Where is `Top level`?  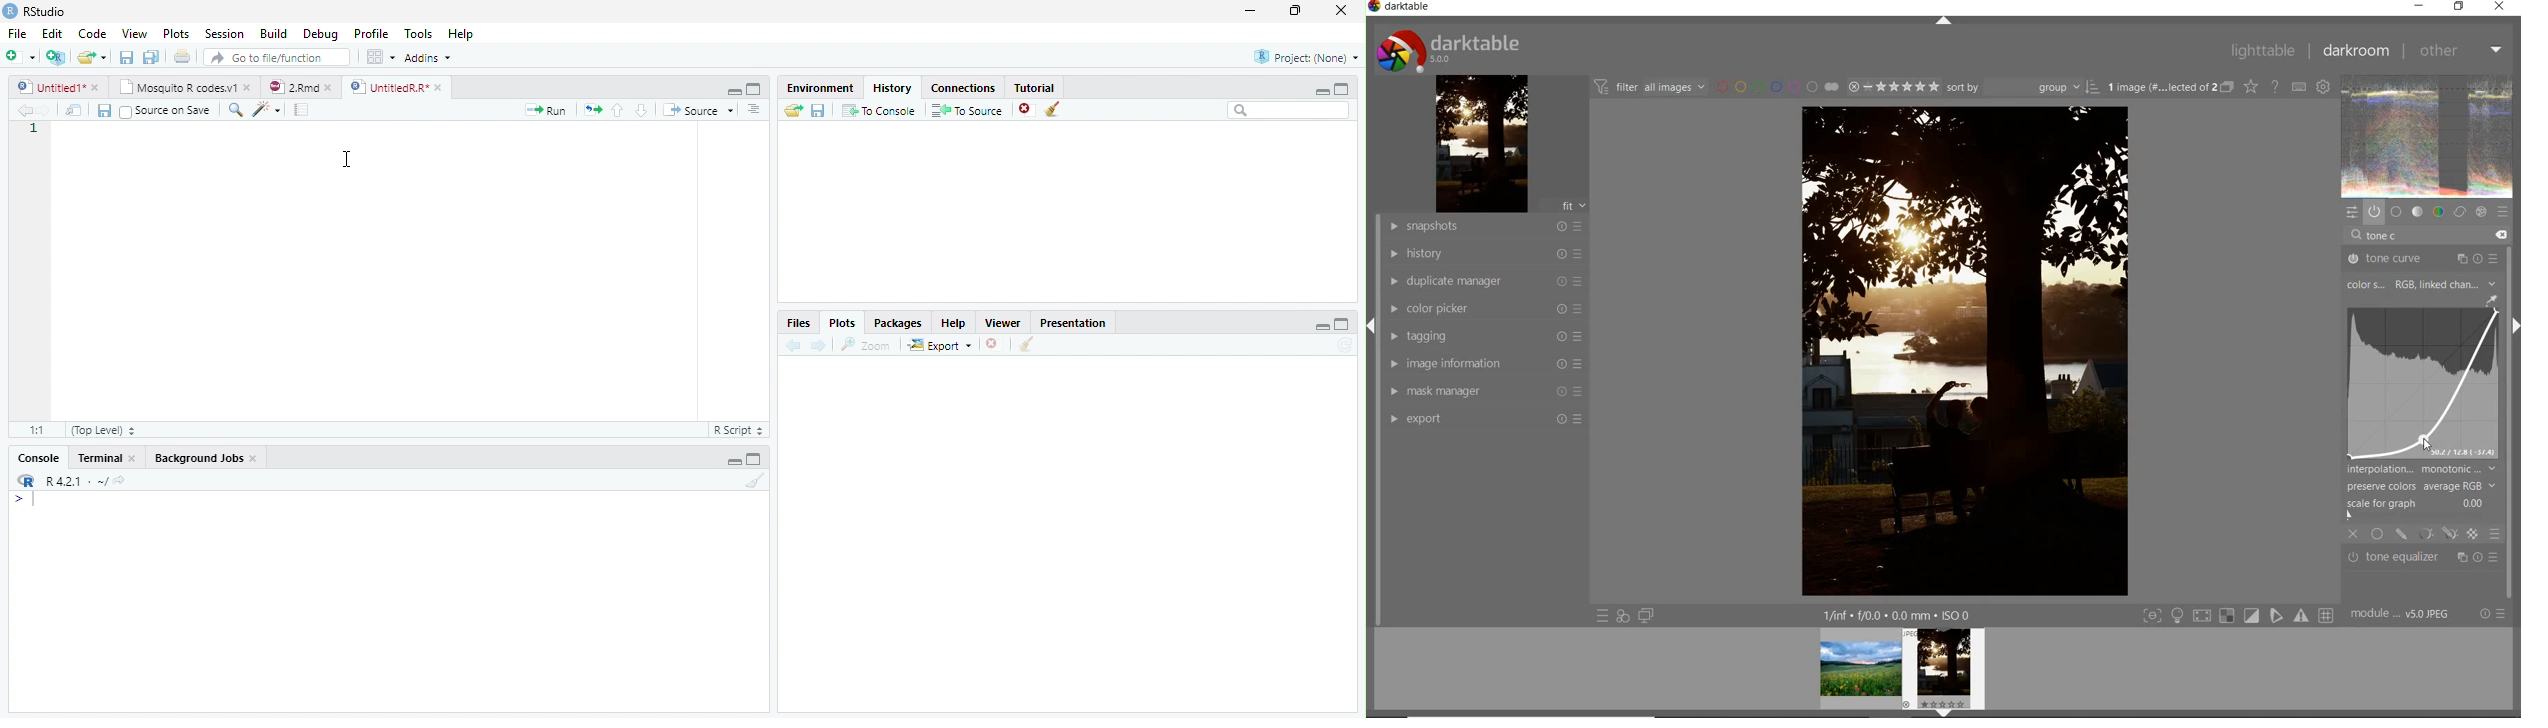
Top level is located at coordinates (102, 430).